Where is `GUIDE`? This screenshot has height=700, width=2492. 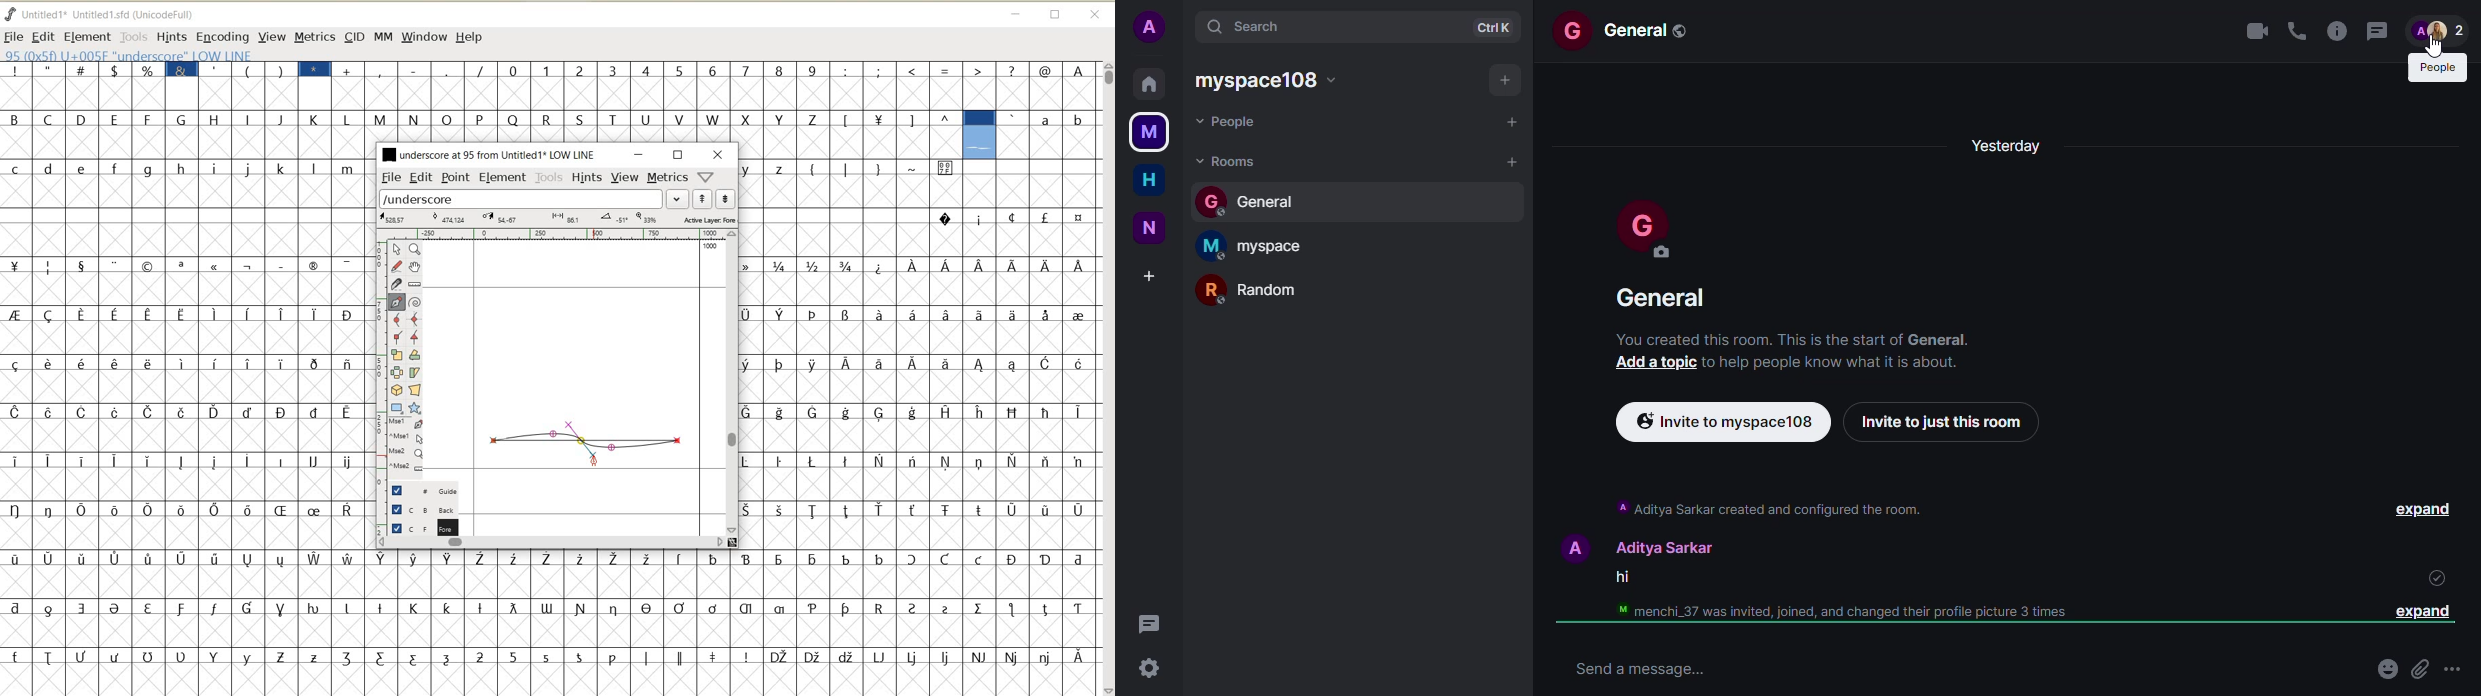
GUIDE is located at coordinates (421, 489).